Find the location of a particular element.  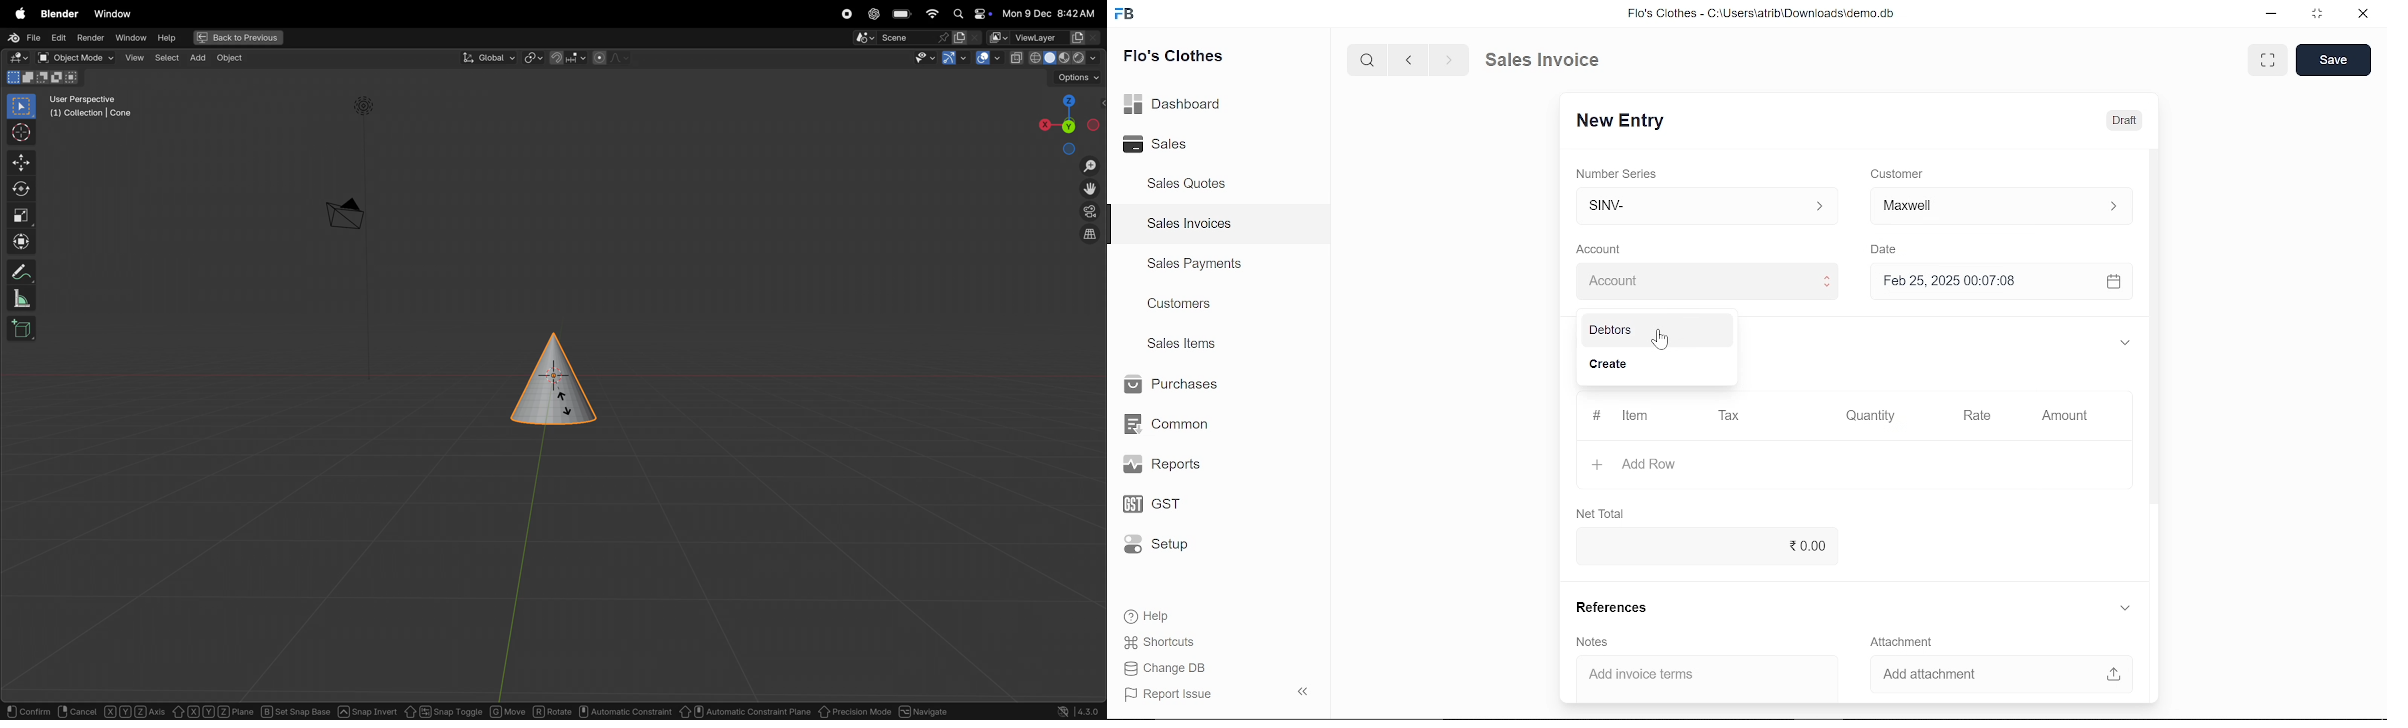

sec snap base is located at coordinates (294, 711).